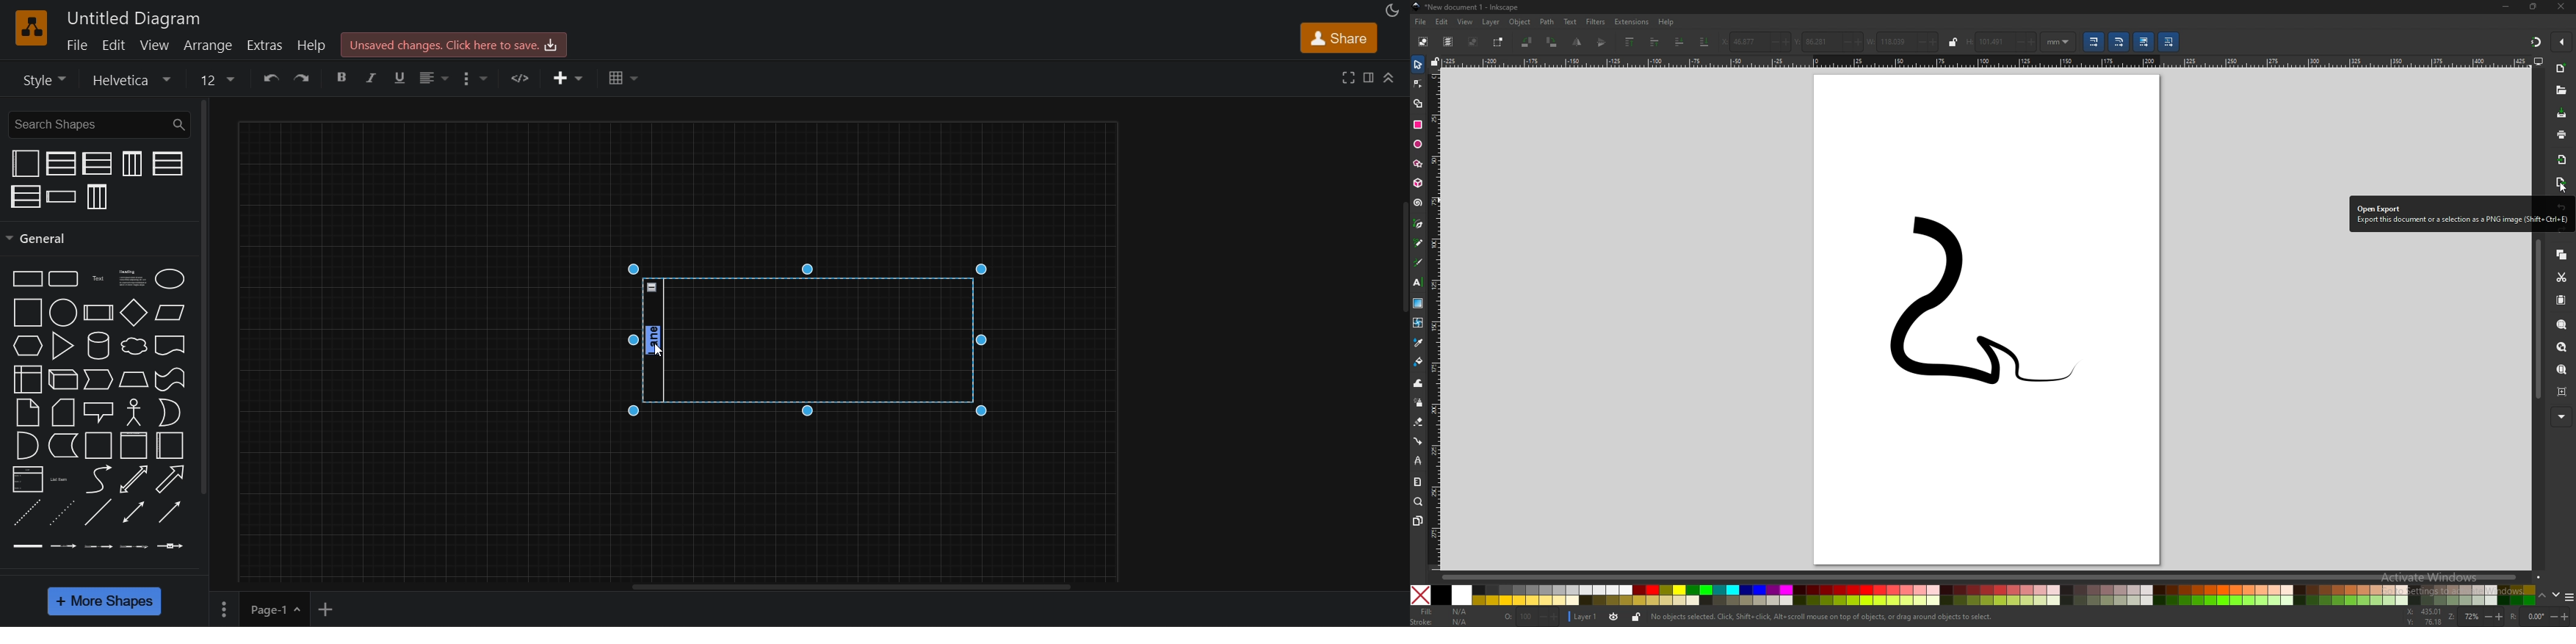 This screenshot has width=2576, height=644. What do you see at coordinates (2564, 348) in the screenshot?
I see `zoom drawing` at bounding box center [2564, 348].